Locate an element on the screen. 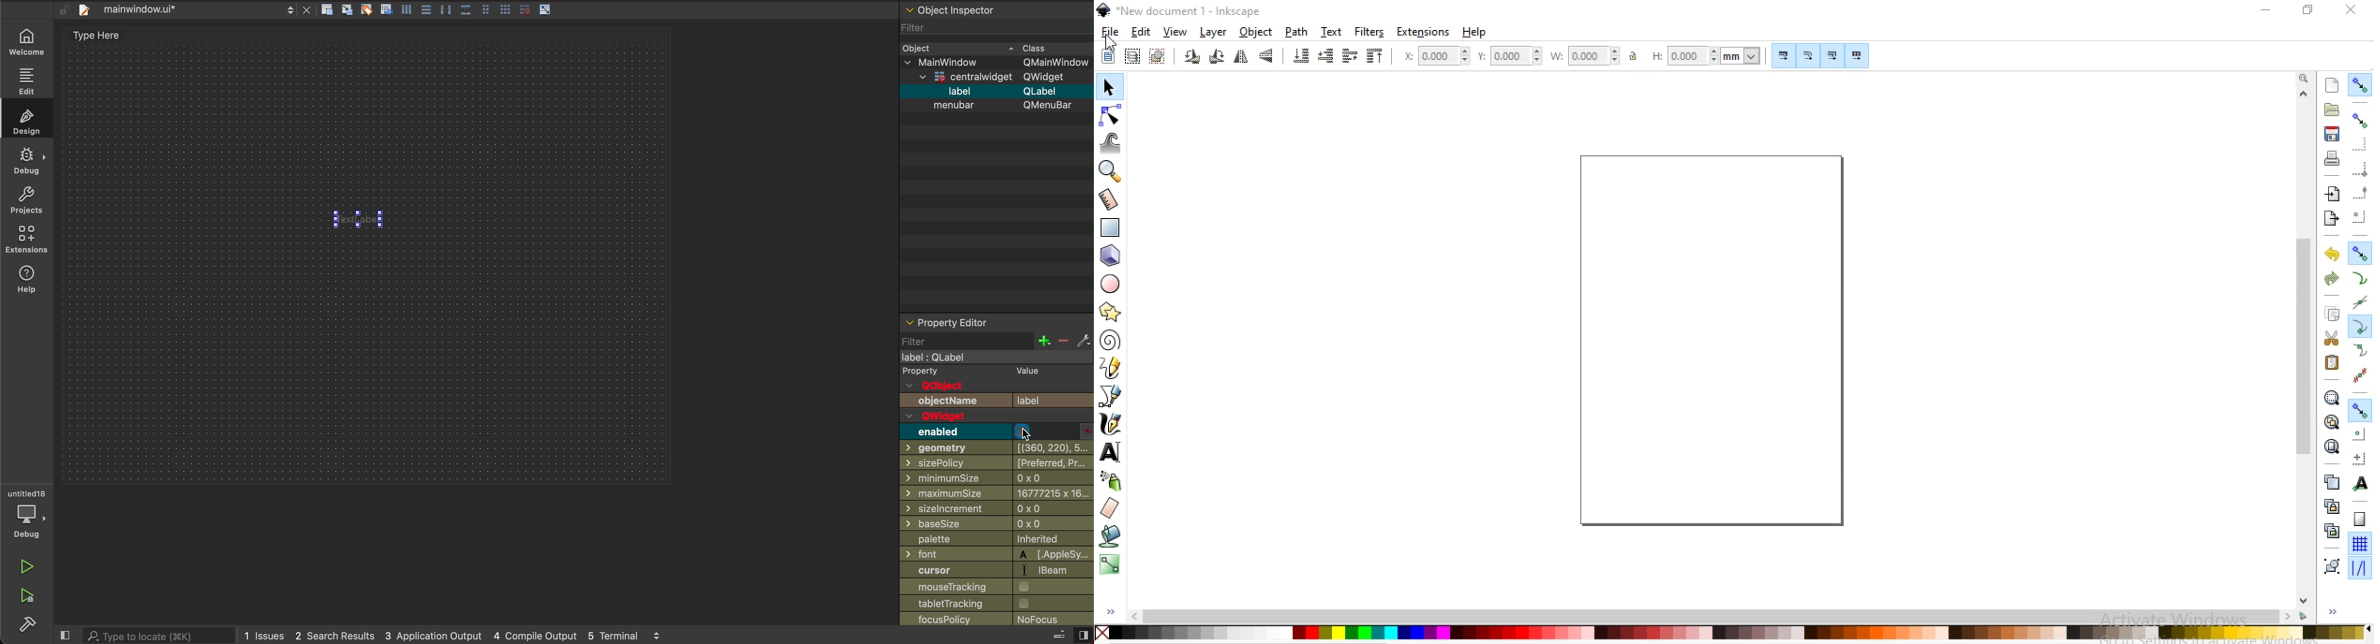 The width and height of the screenshot is (2380, 644). 4 compile output is located at coordinates (534, 633).